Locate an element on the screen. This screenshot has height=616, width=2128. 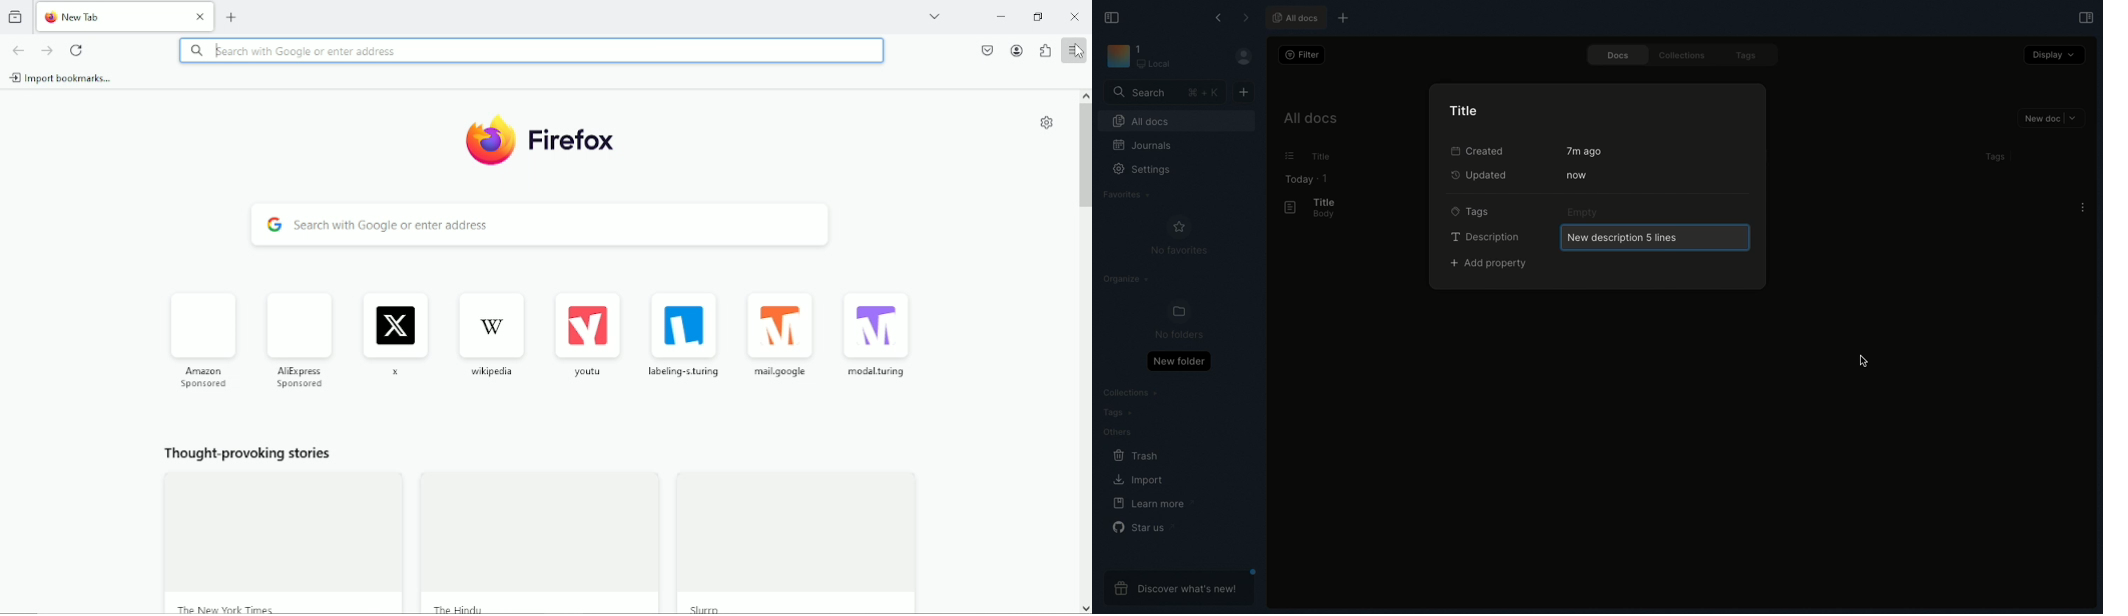
Lists is located at coordinates (1285, 156).